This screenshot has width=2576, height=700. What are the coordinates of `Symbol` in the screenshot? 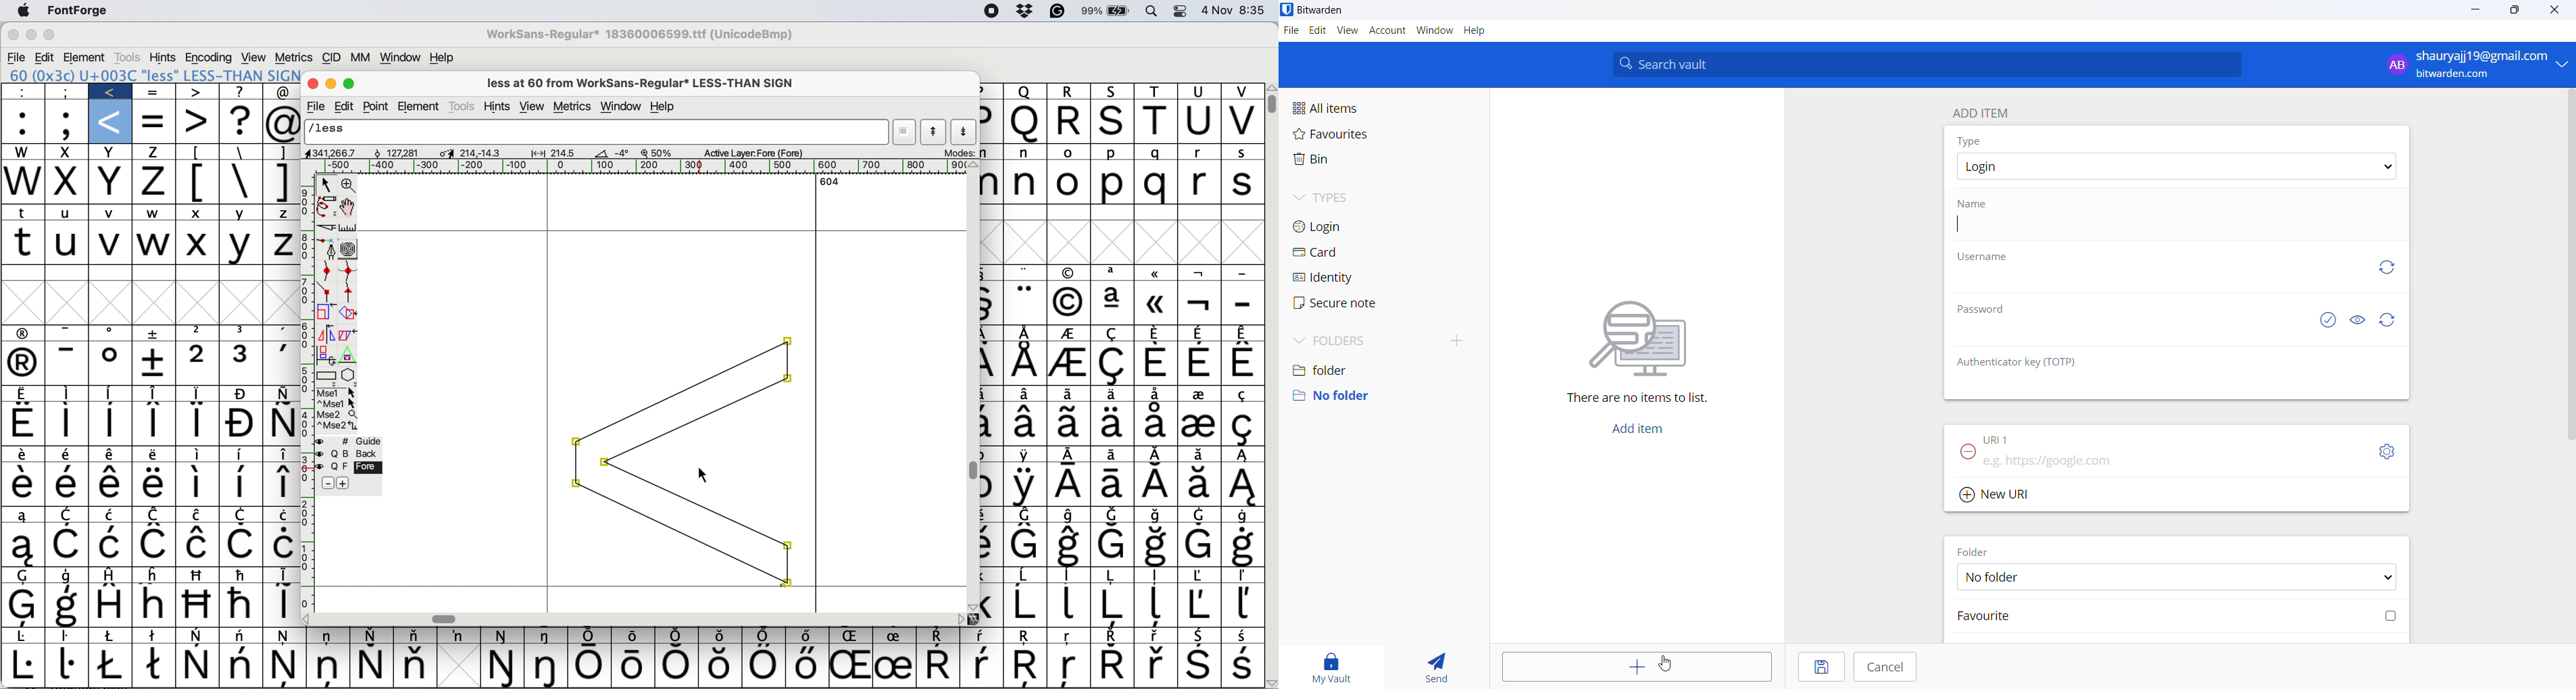 It's located at (280, 332).